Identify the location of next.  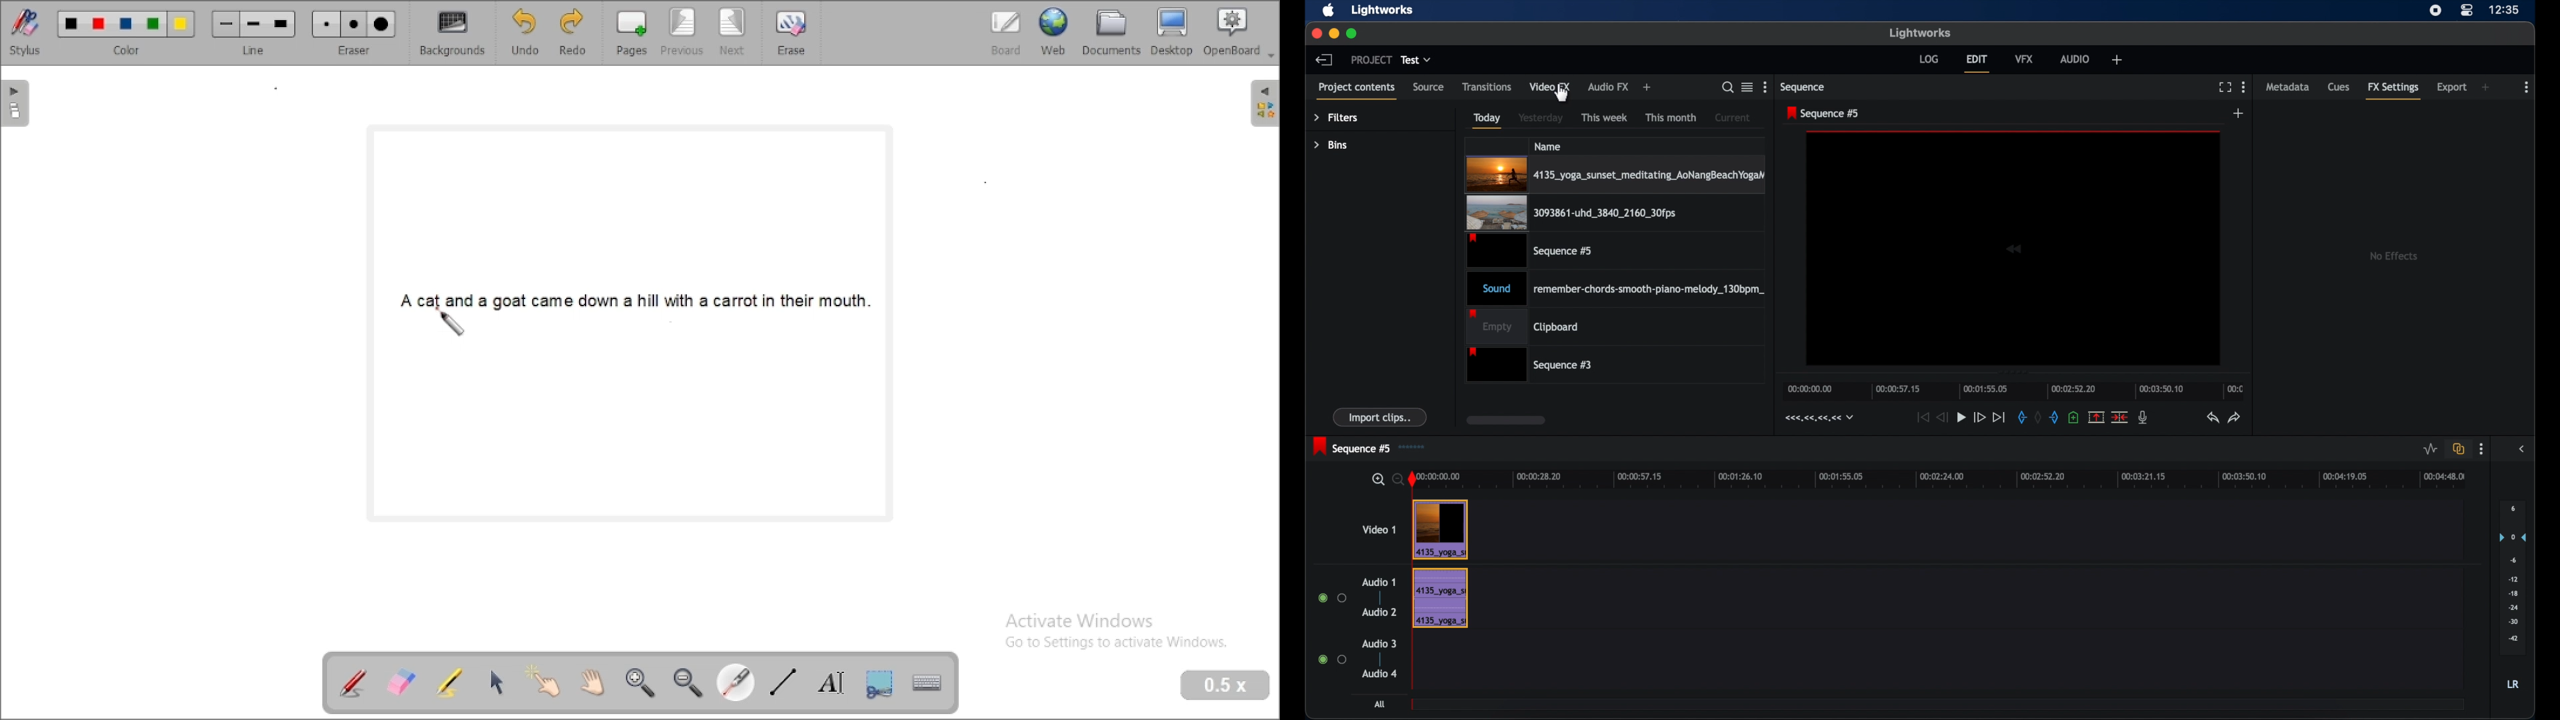
(734, 33).